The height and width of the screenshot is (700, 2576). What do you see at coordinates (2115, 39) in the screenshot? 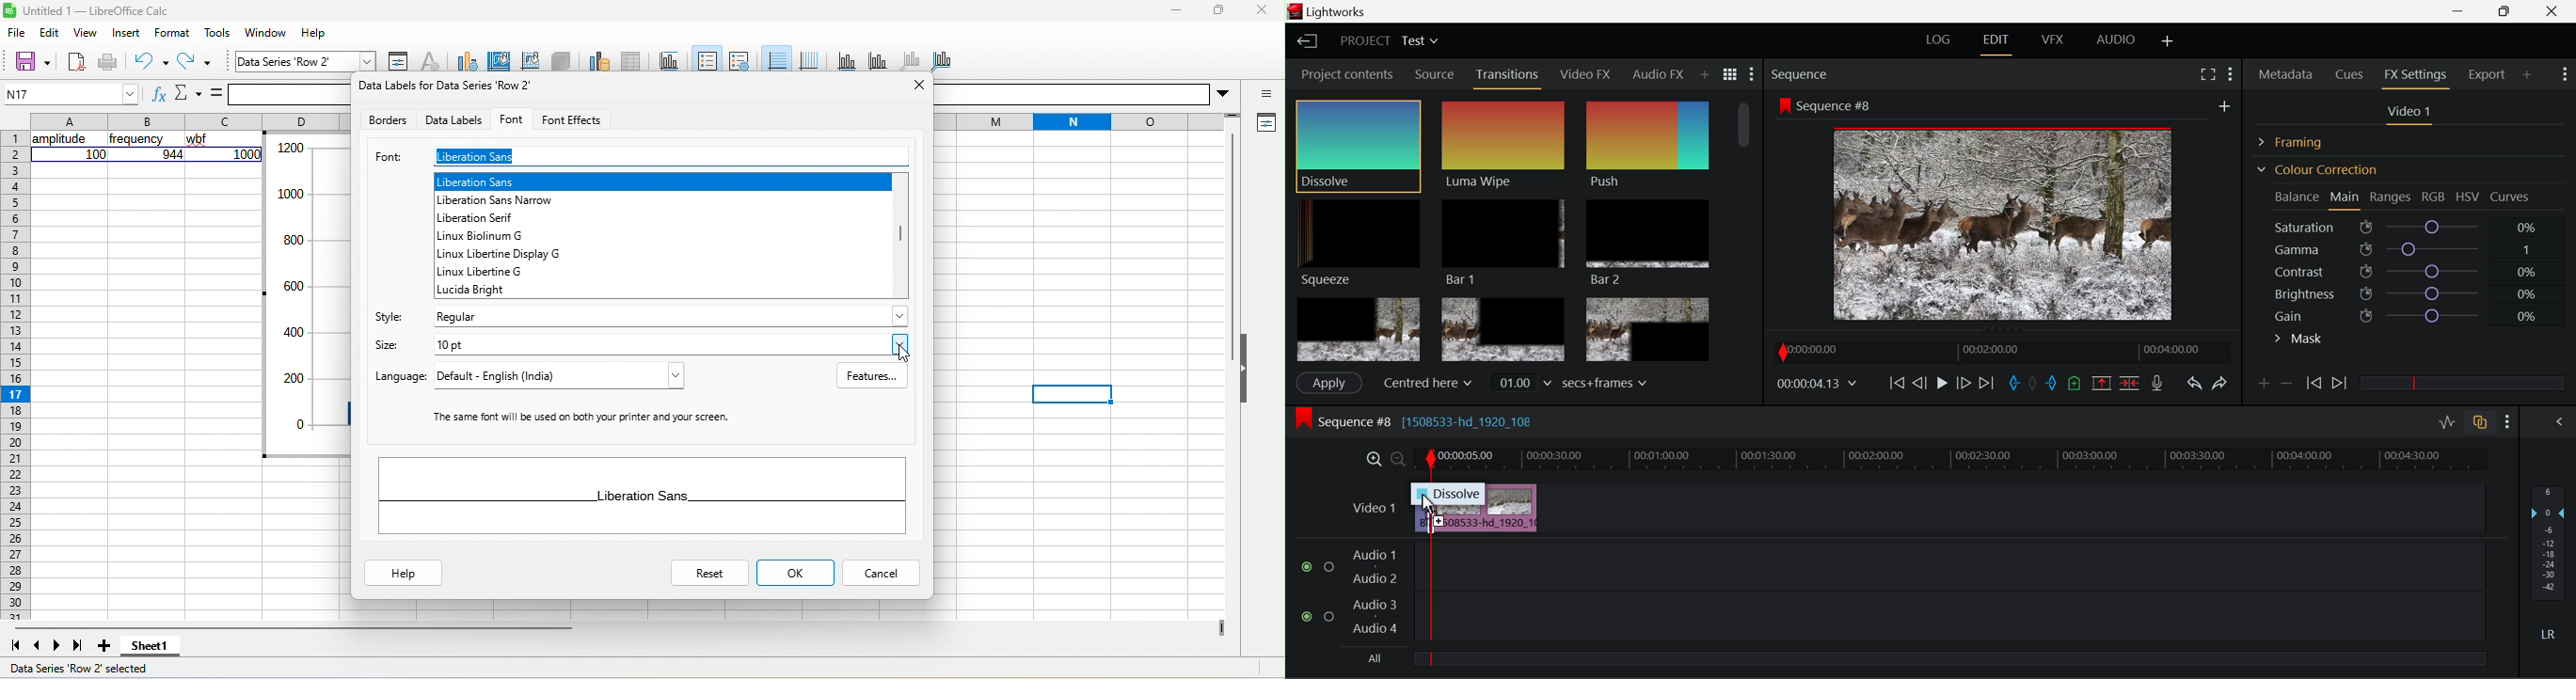
I see `AUDIO Layout` at bounding box center [2115, 39].